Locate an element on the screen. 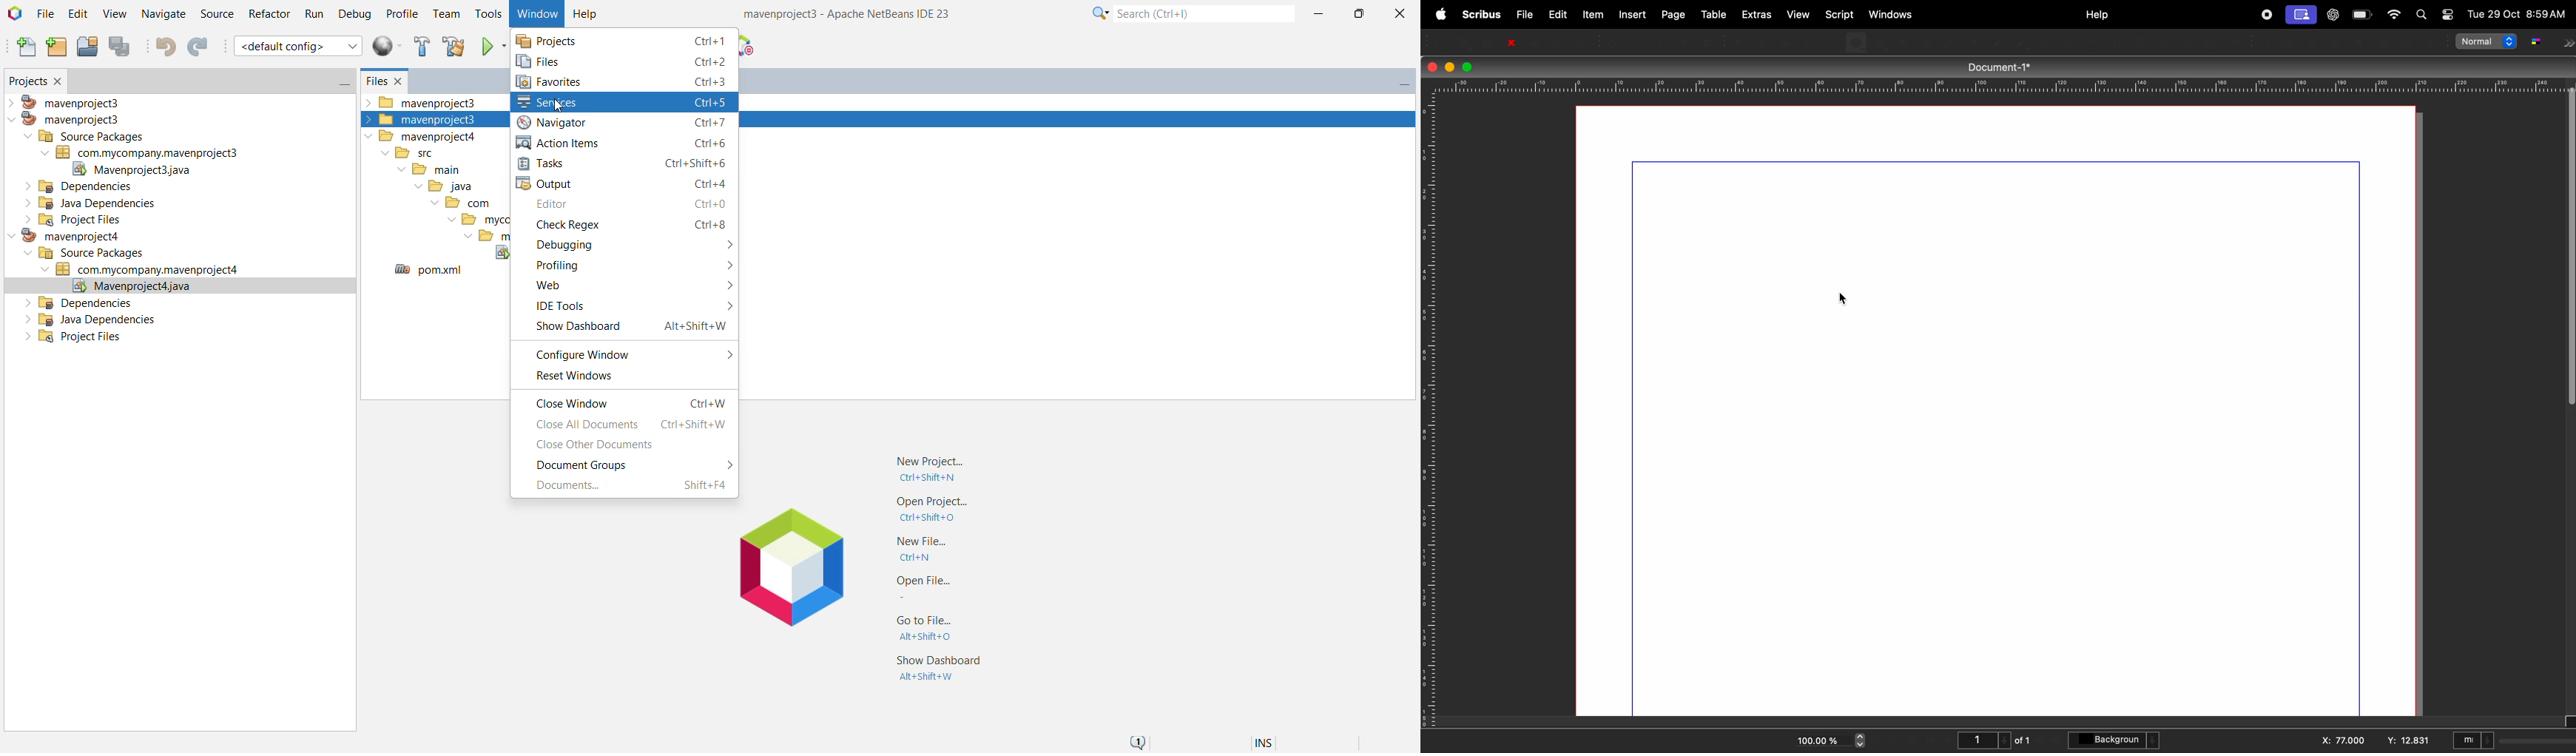 The width and height of the screenshot is (2576, 756). of 1 is located at coordinates (2024, 739).